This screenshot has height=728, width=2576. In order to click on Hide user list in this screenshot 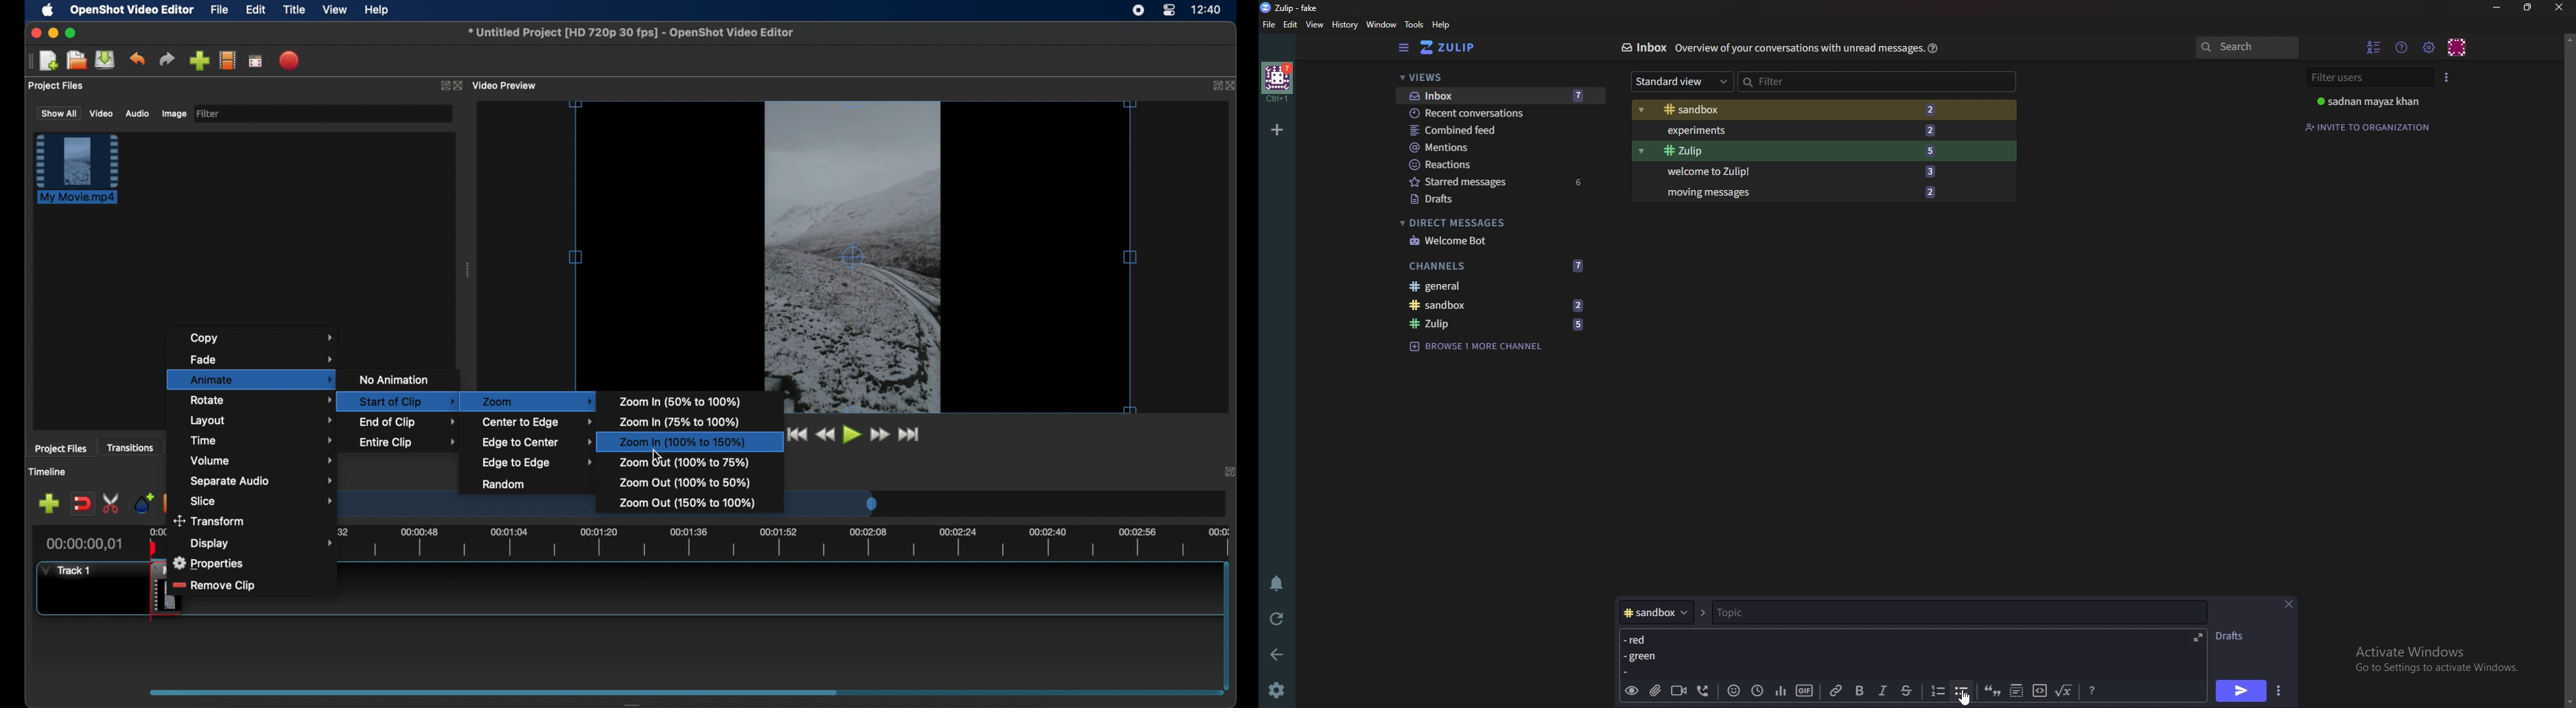, I will do `click(2374, 47)`.